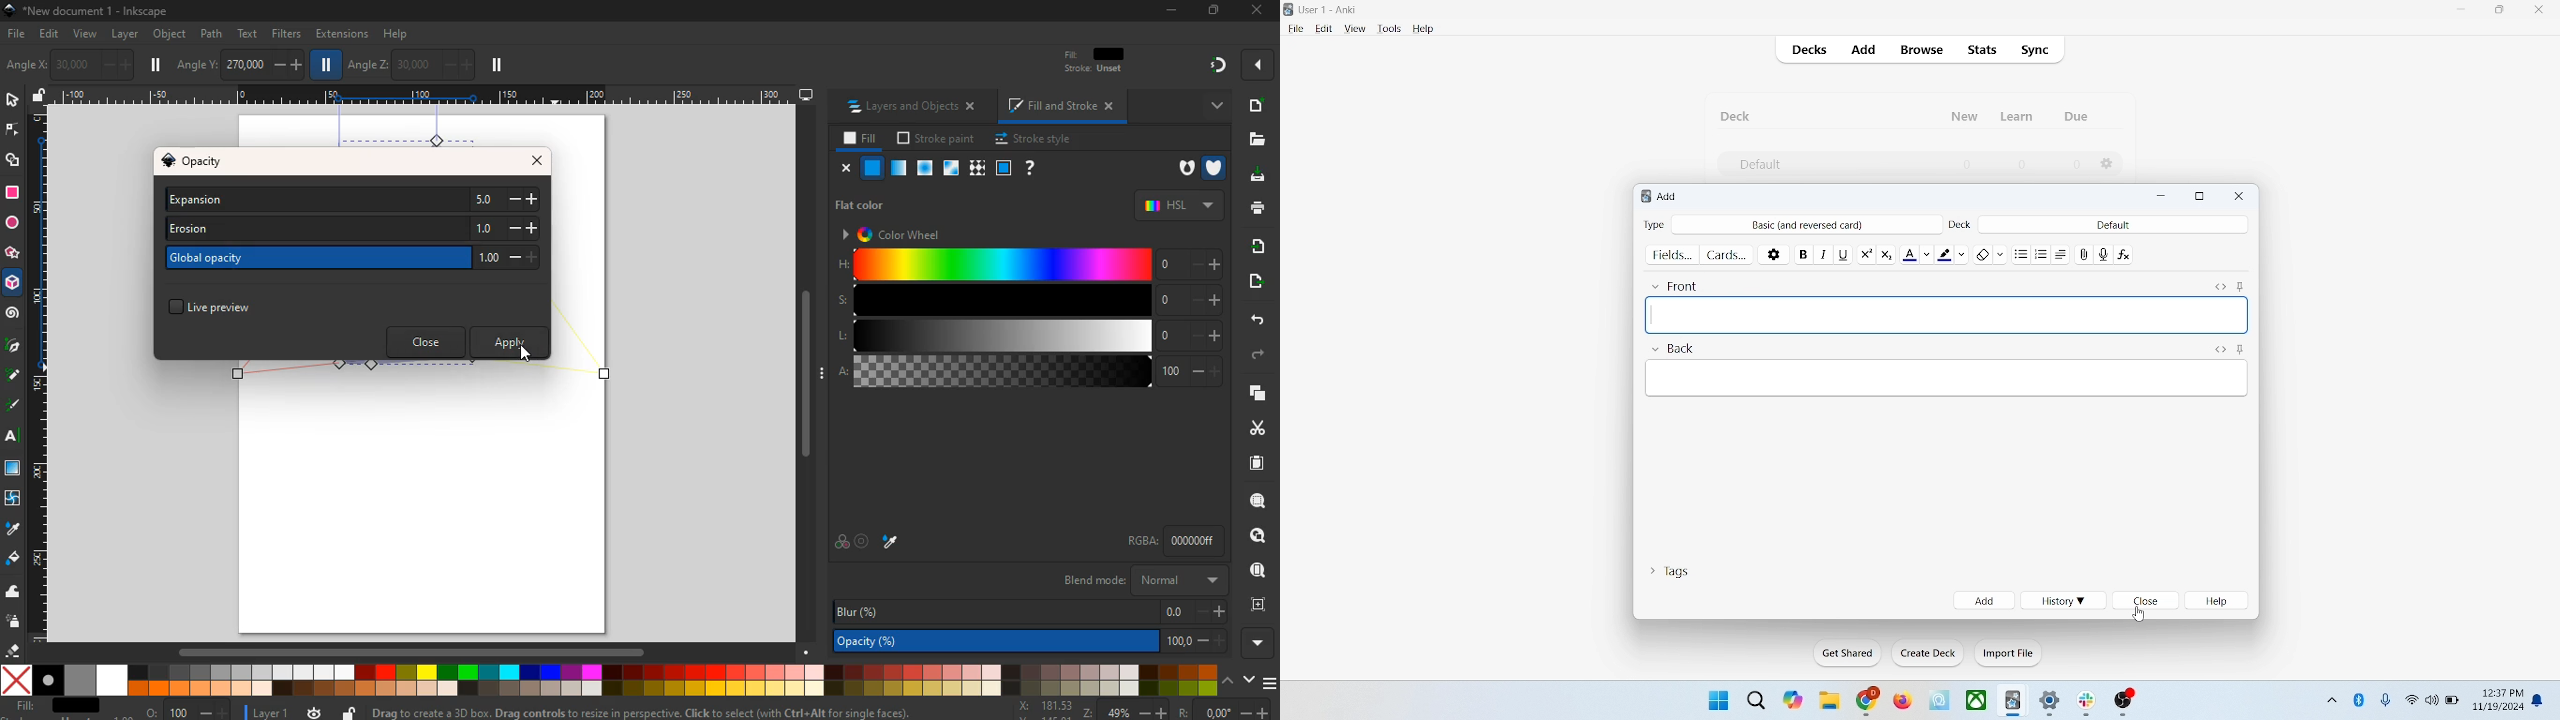  I want to click on view, so click(1356, 29).